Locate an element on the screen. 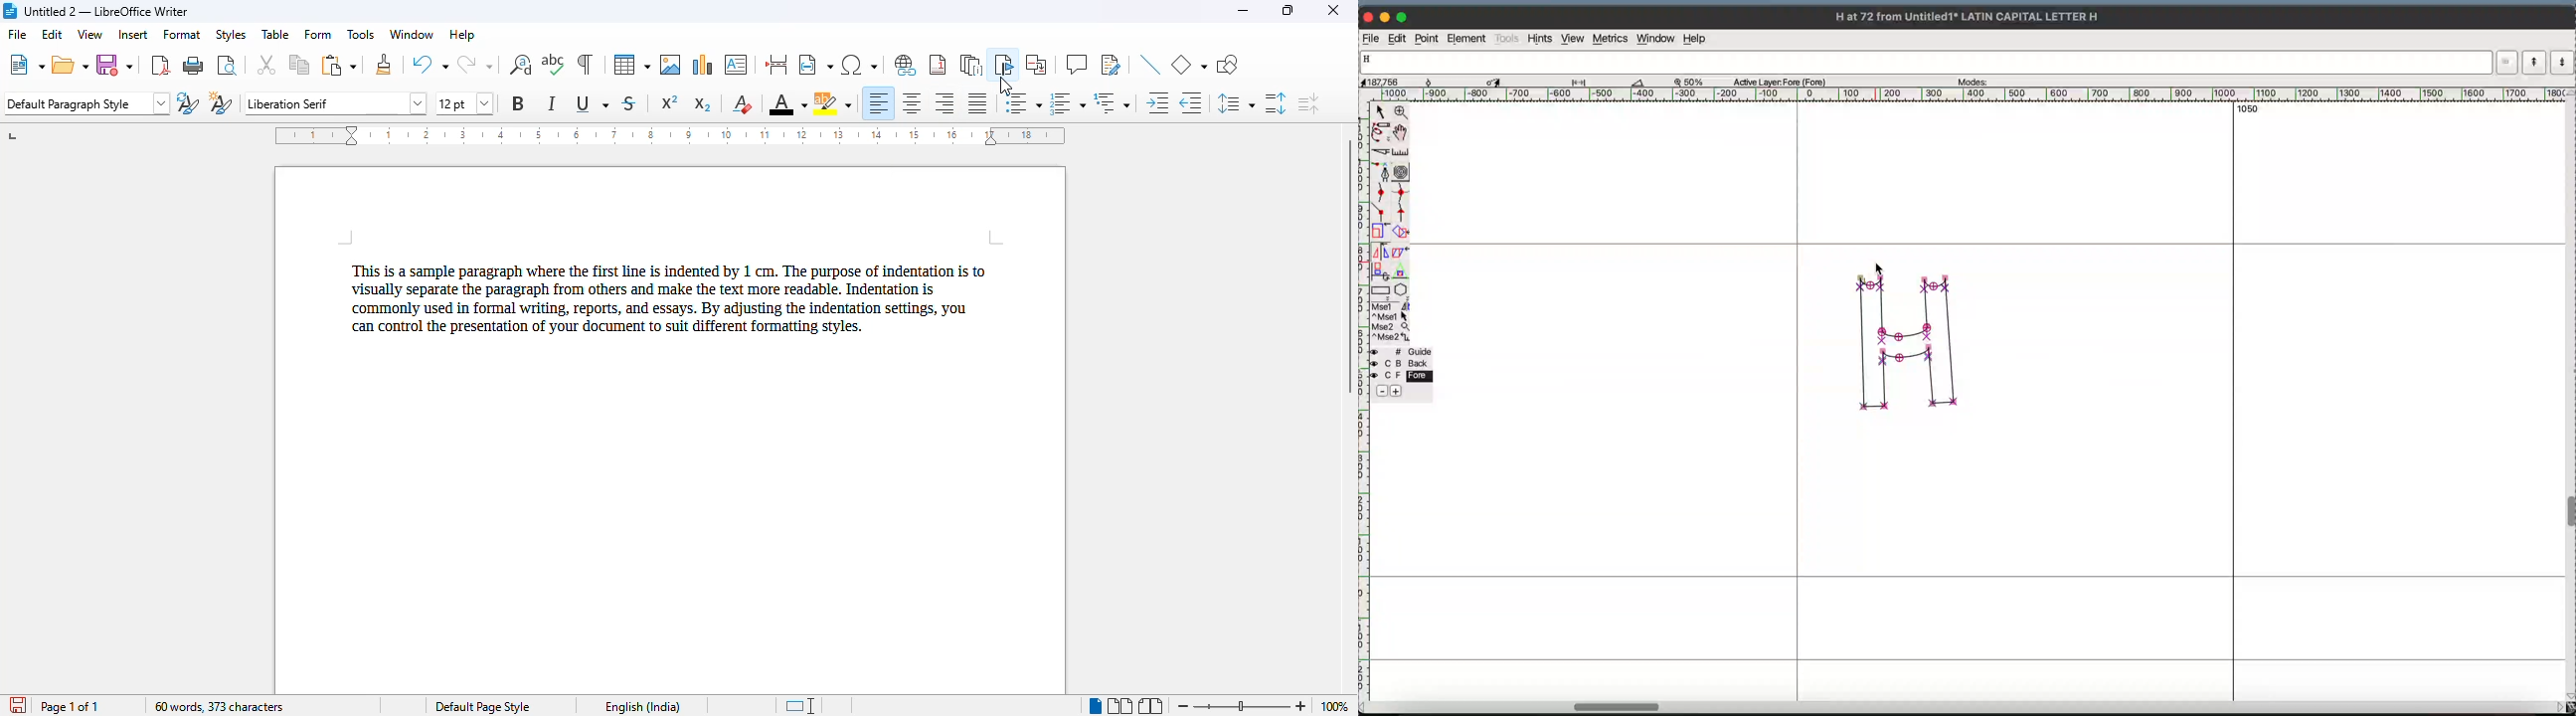 The height and width of the screenshot is (728, 2576). cursor is located at coordinates (1005, 87).